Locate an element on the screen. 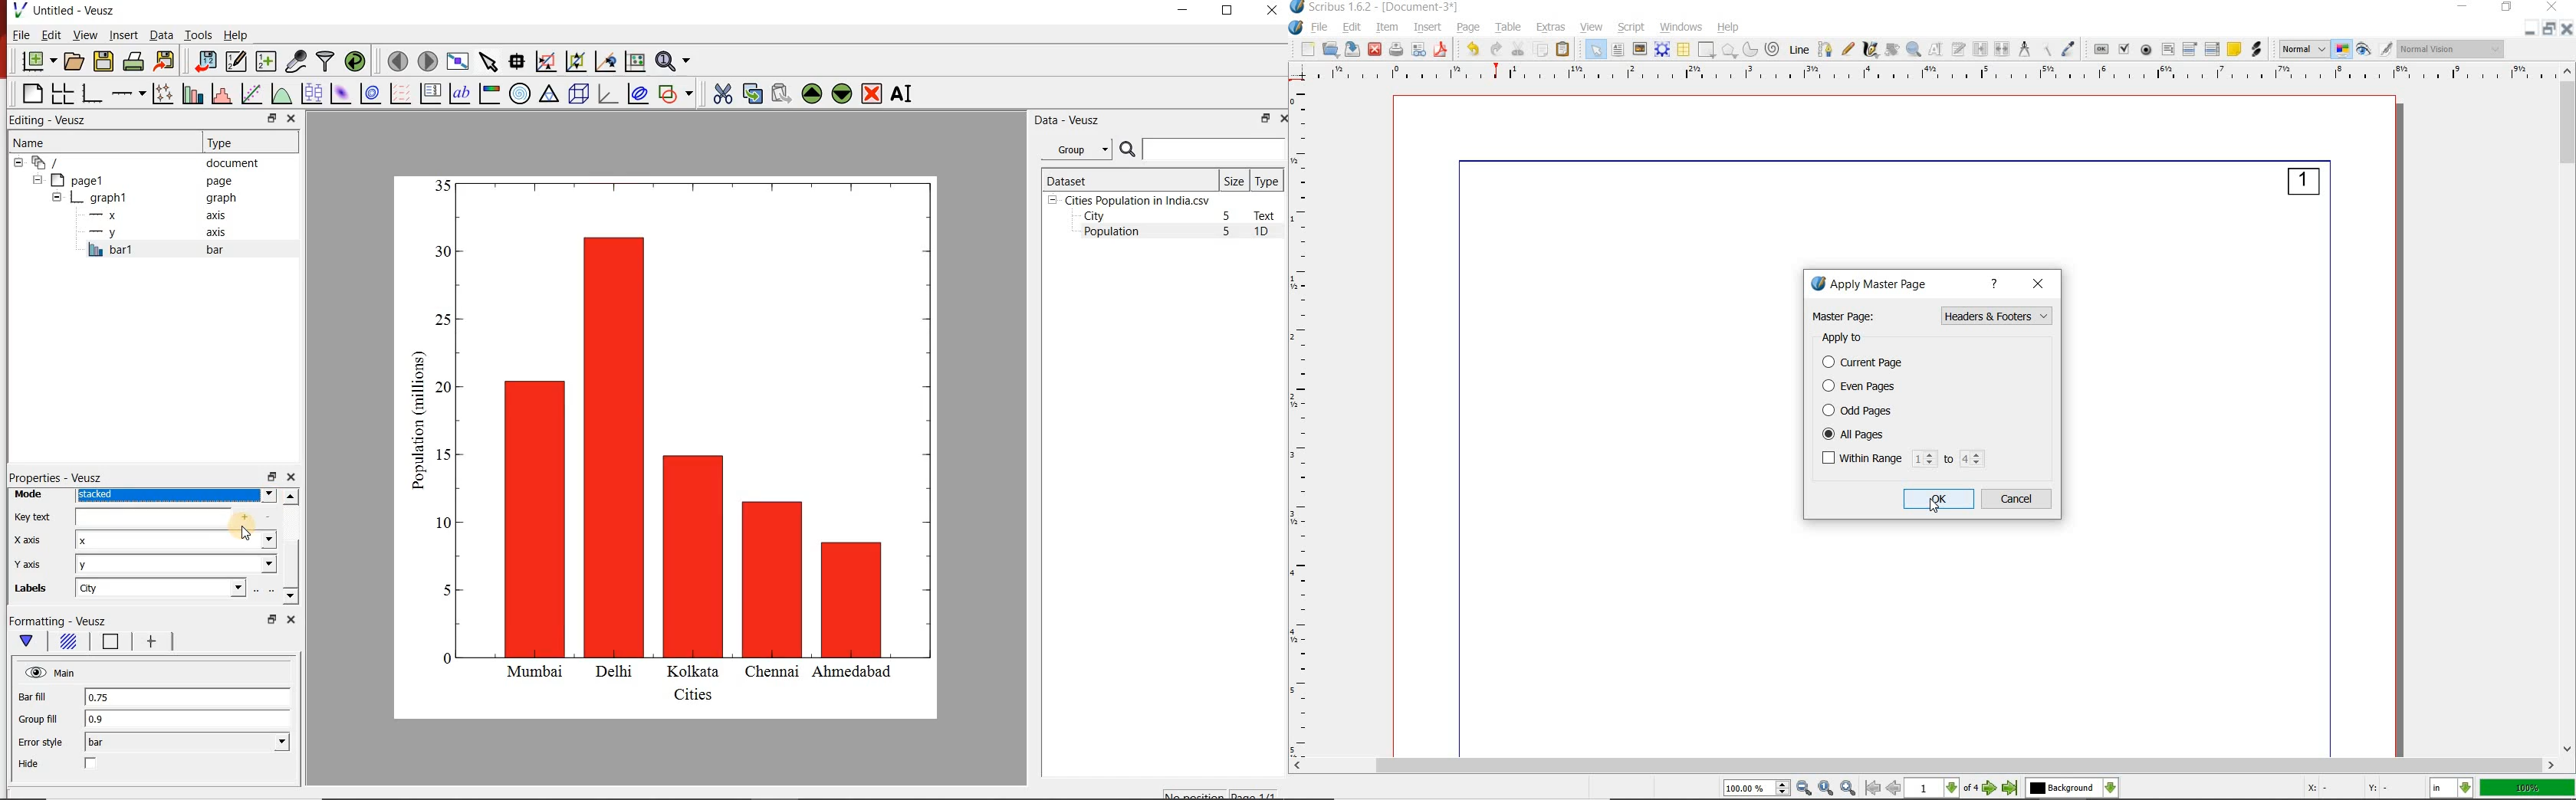  1 is located at coordinates (2303, 185).